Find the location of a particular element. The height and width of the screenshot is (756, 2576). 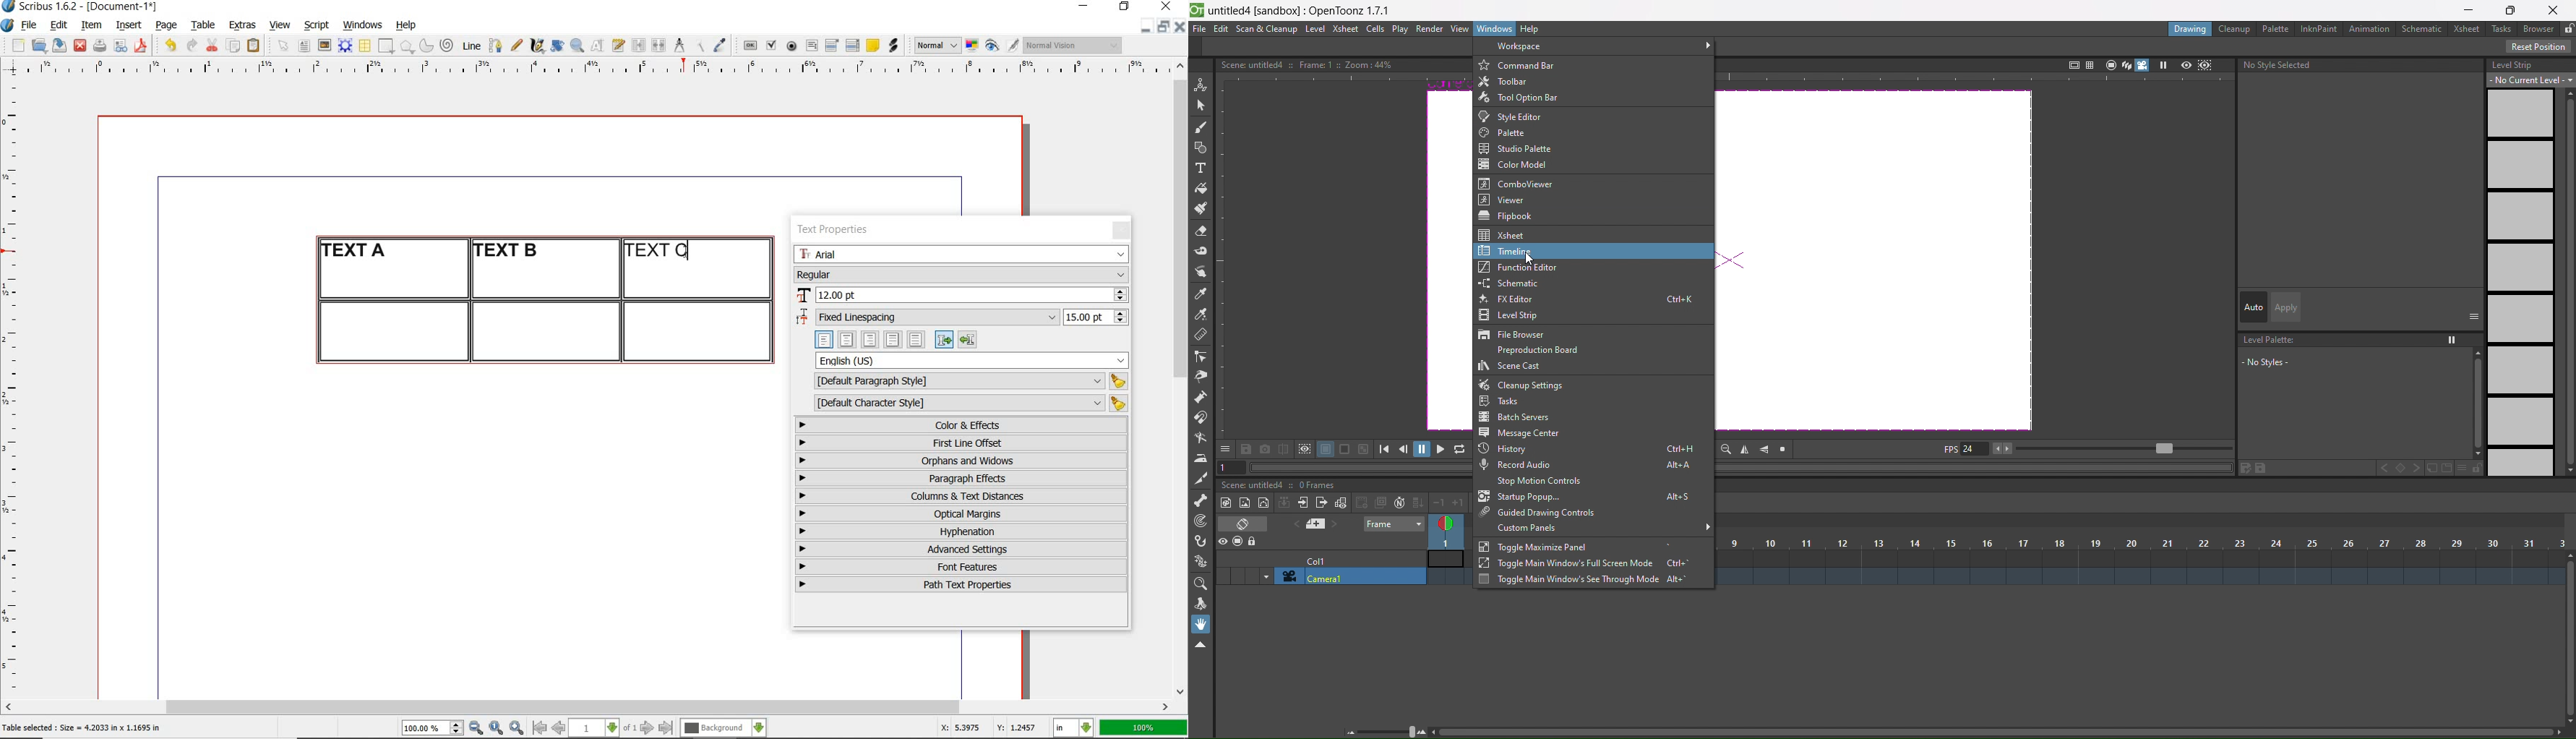

insert is located at coordinates (129, 25).